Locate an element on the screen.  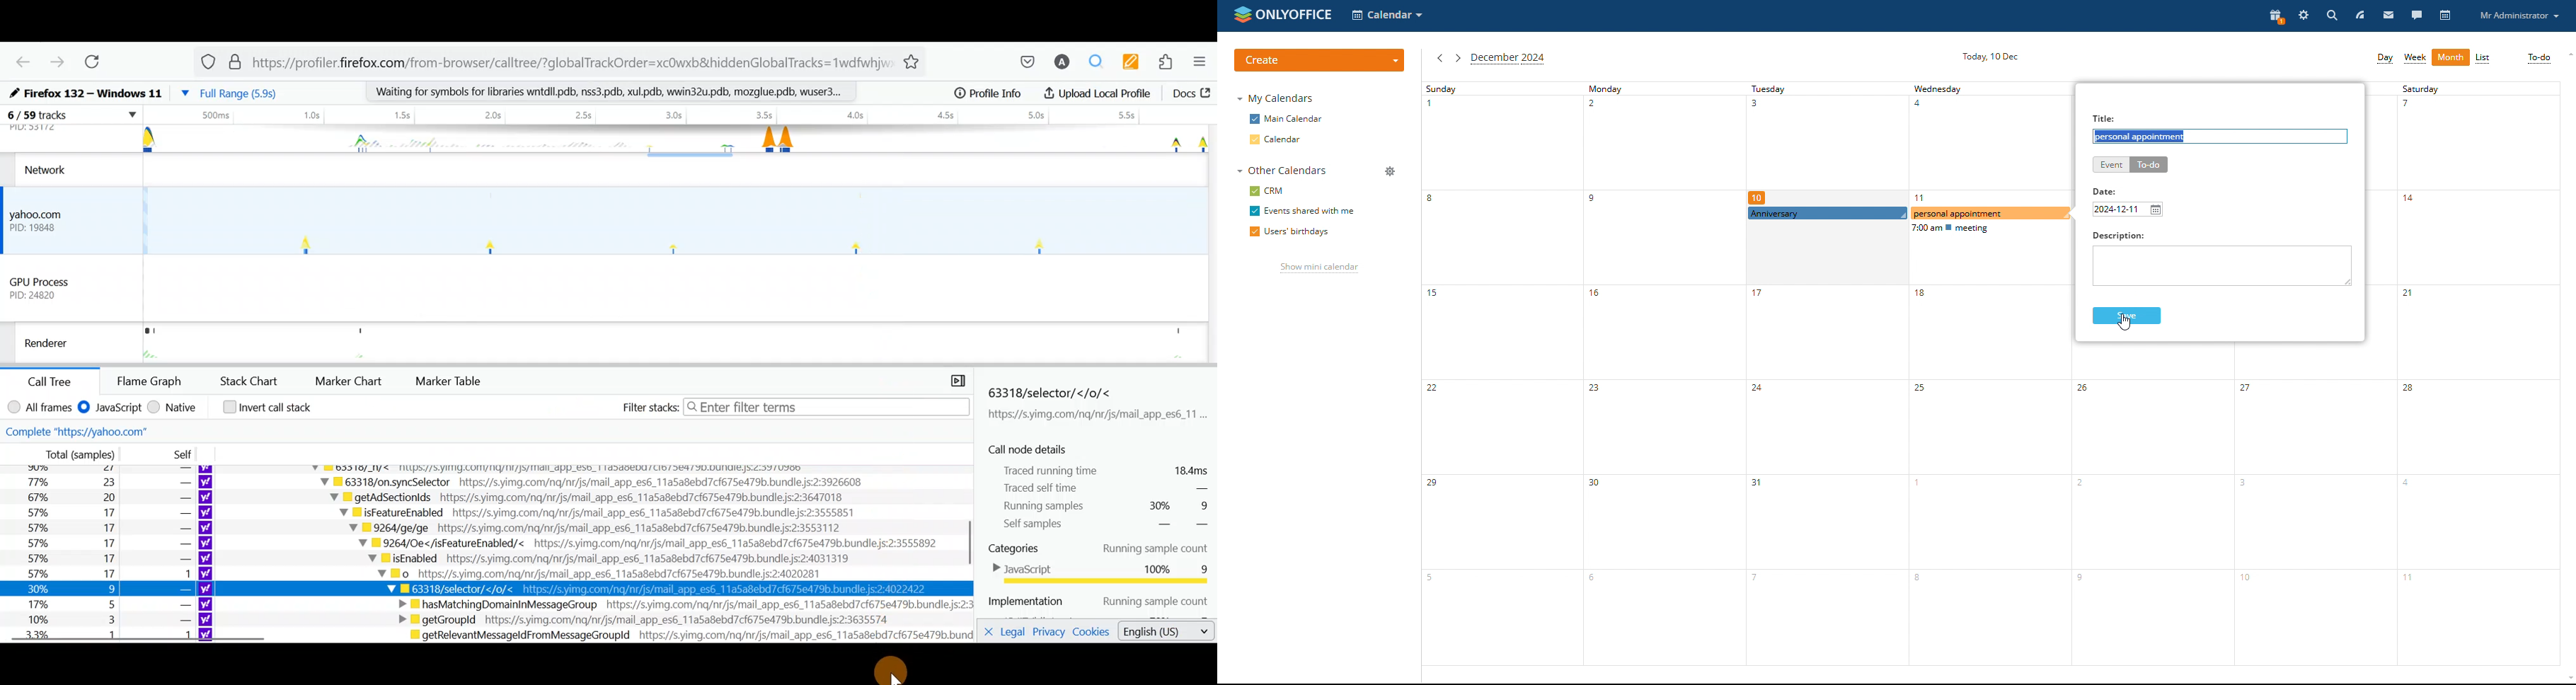
saturday is located at coordinates (2478, 374).